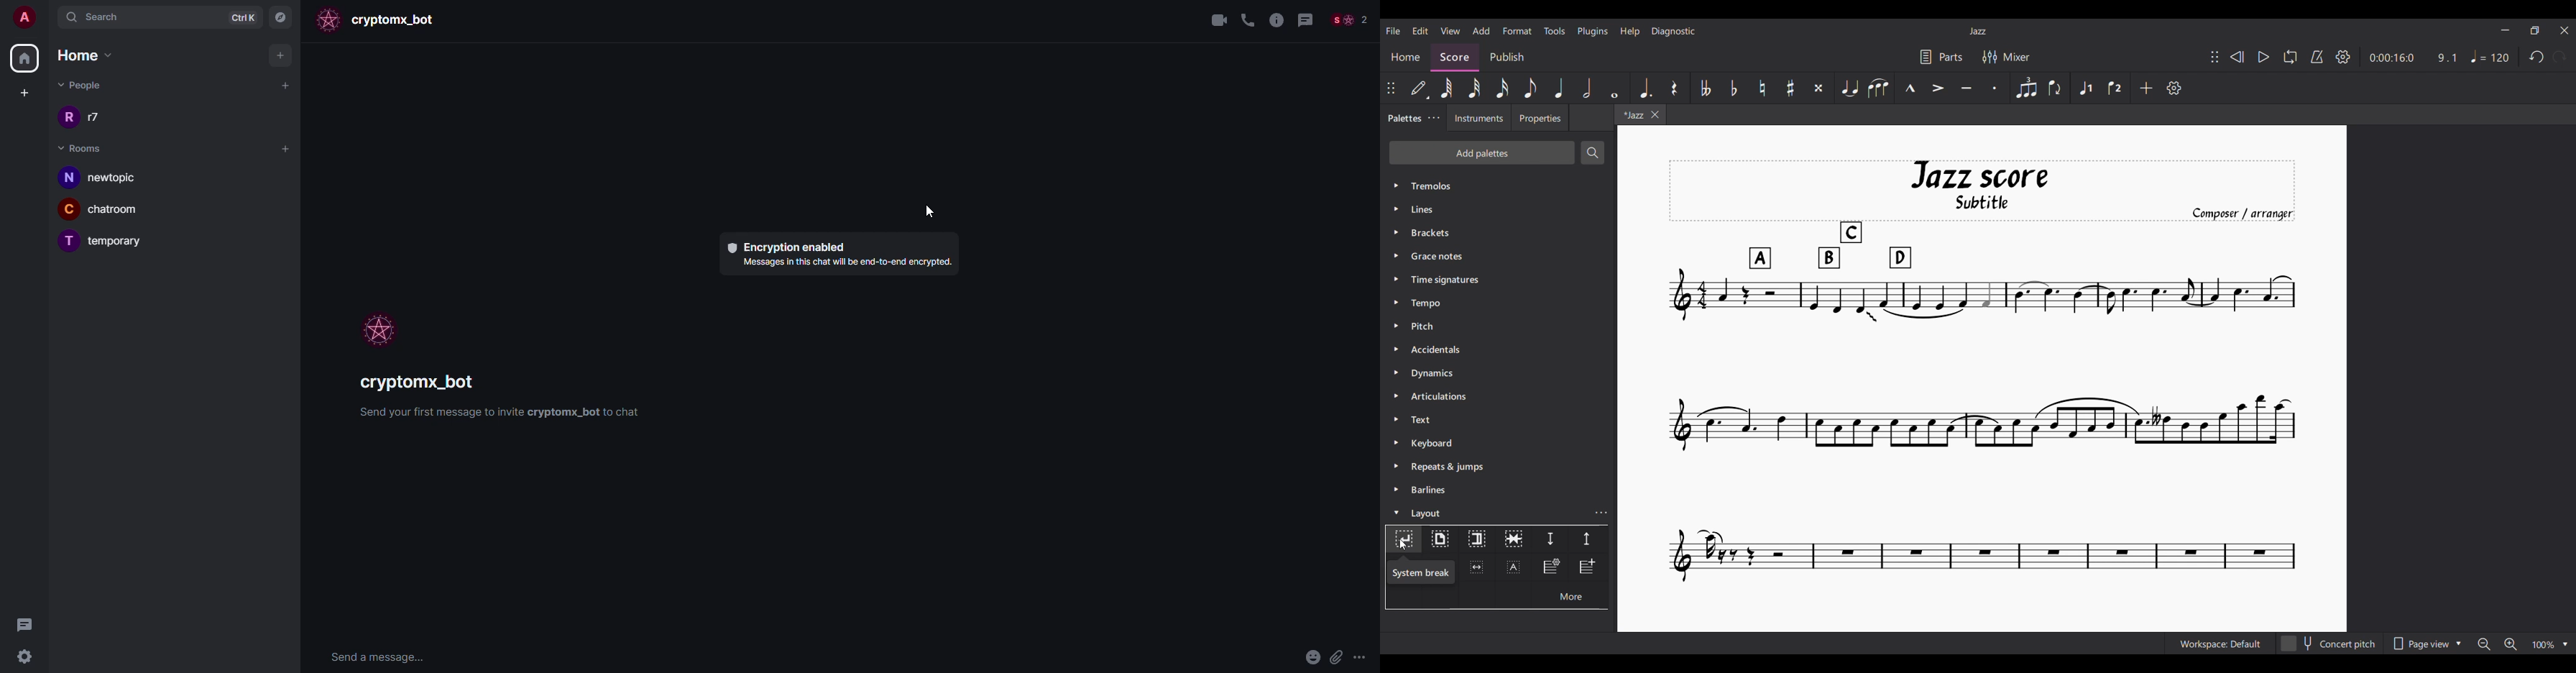 The width and height of the screenshot is (2576, 700). Describe the element at coordinates (1499, 186) in the screenshot. I see `Tremolos` at that location.